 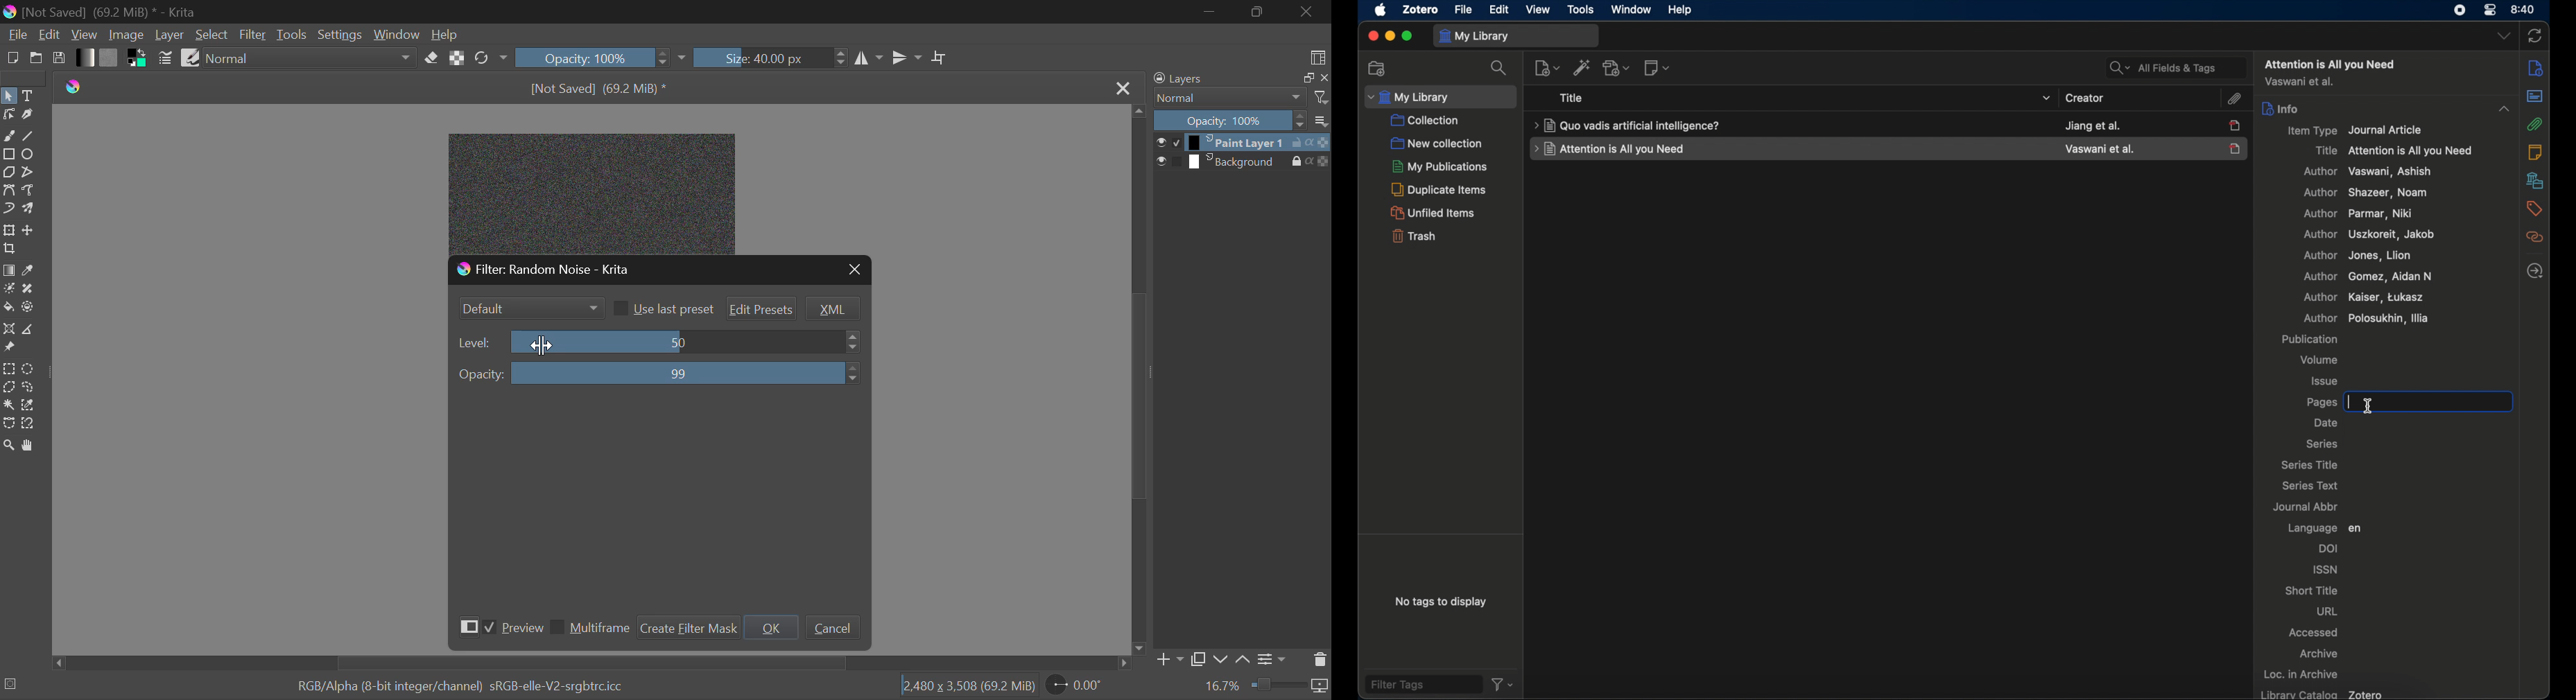 What do you see at coordinates (2537, 35) in the screenshot?
I see `sync` at bounding box center [2537, 35].